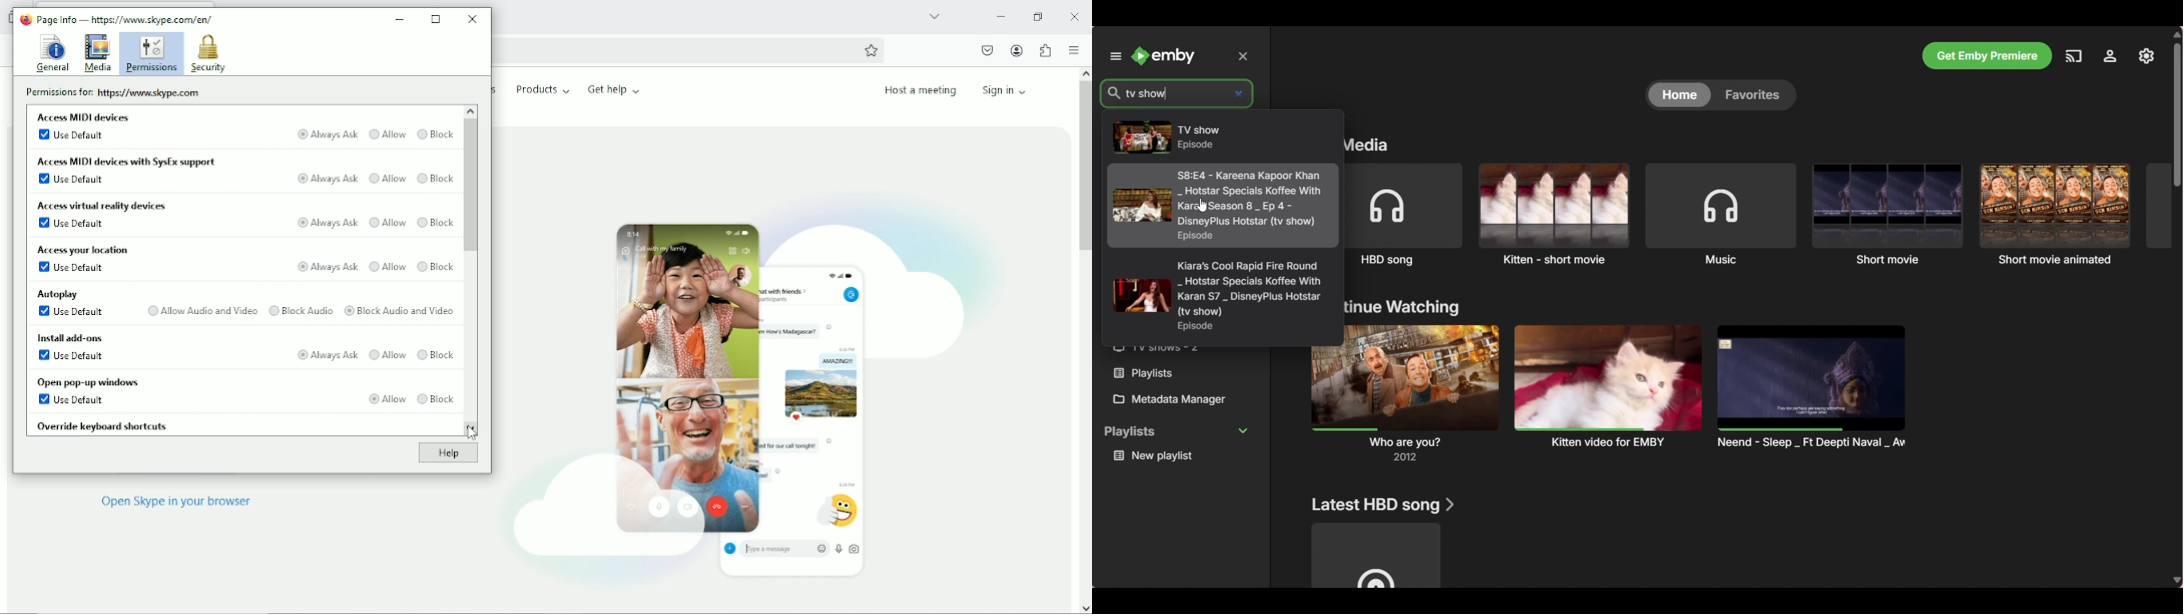 The height and width of the screenshot is (616, 2184). Describe the element at coordinates (88, 118) in the screenshot. I see `Access MIDI devices` at that location.